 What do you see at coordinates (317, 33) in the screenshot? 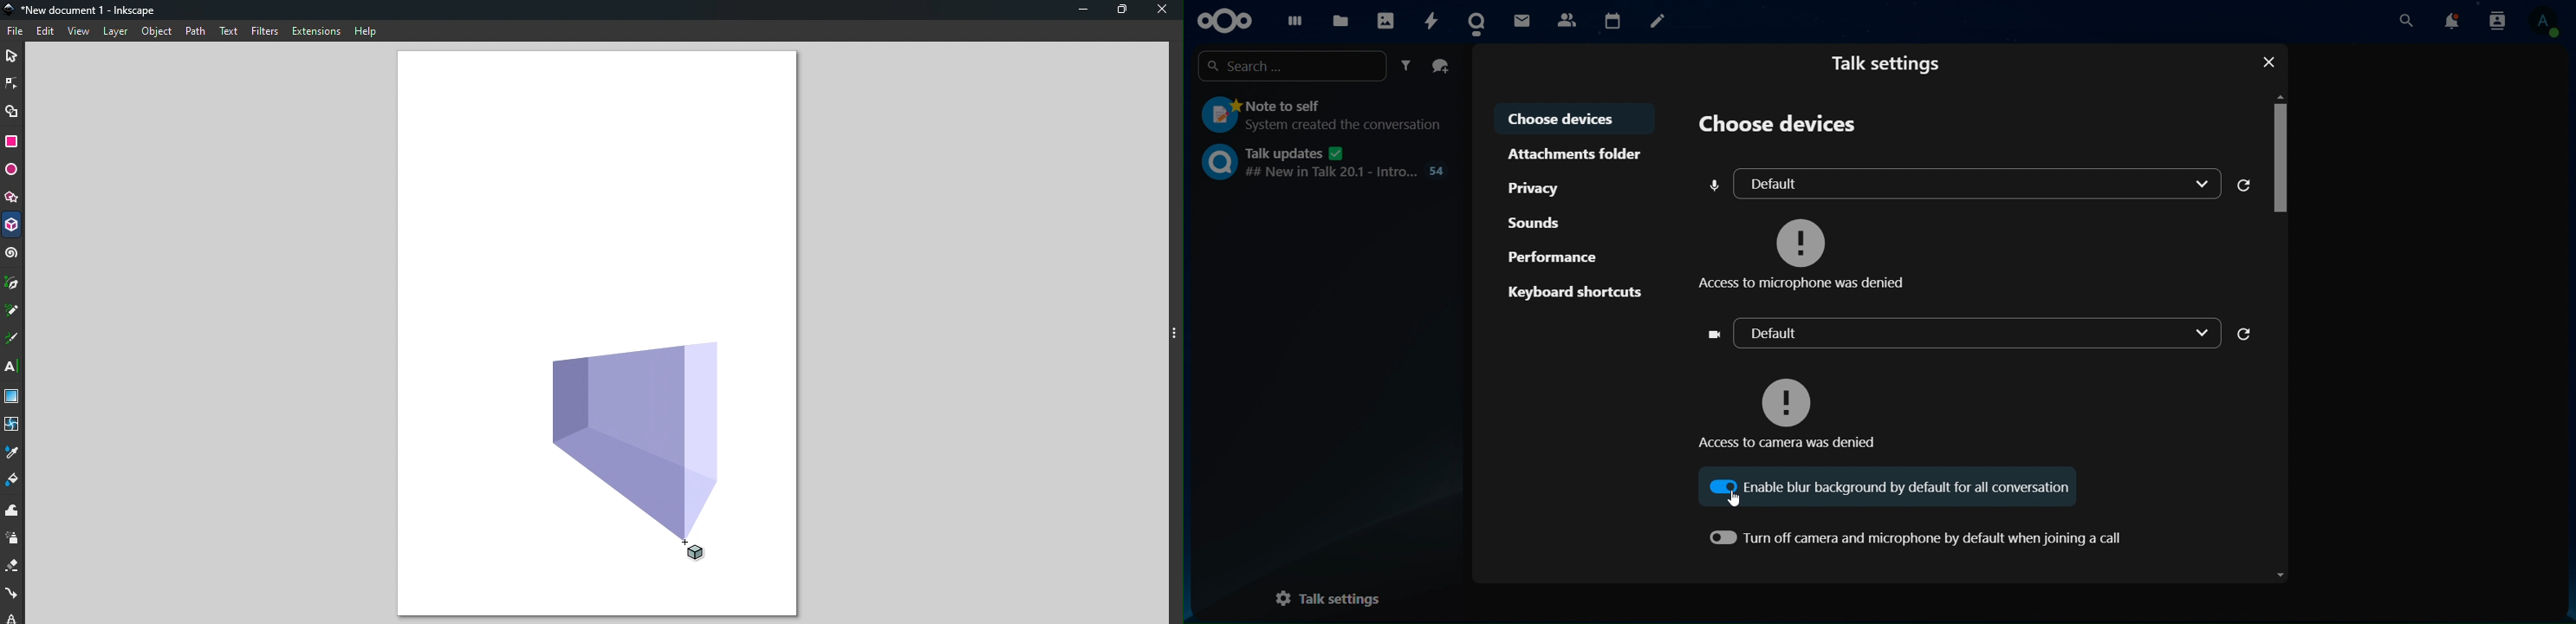
I see `Extensions` at bounding box center [317, 33].